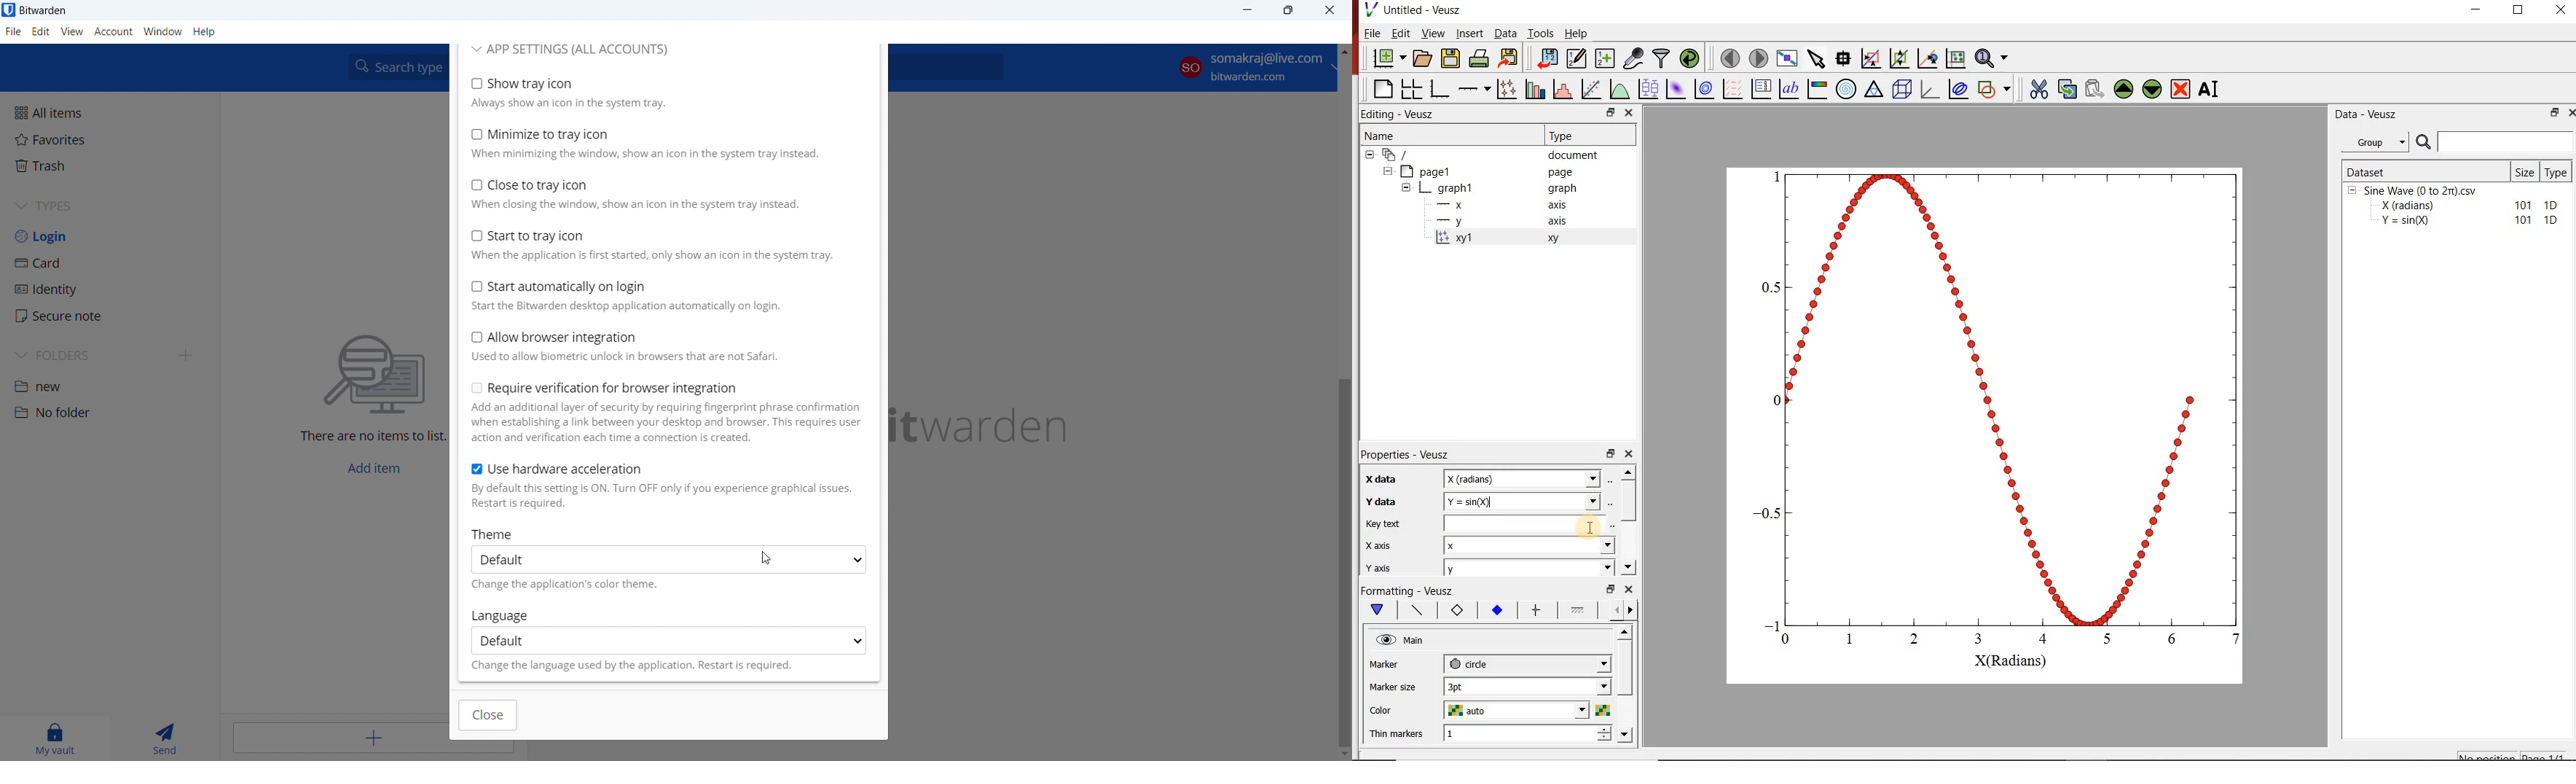 Image resolution: width=2576 pixels, height=784 pixels. What do you see at coordinates (113, 32) in the screenshot?
I see `account` at bounding box center [113, 32].